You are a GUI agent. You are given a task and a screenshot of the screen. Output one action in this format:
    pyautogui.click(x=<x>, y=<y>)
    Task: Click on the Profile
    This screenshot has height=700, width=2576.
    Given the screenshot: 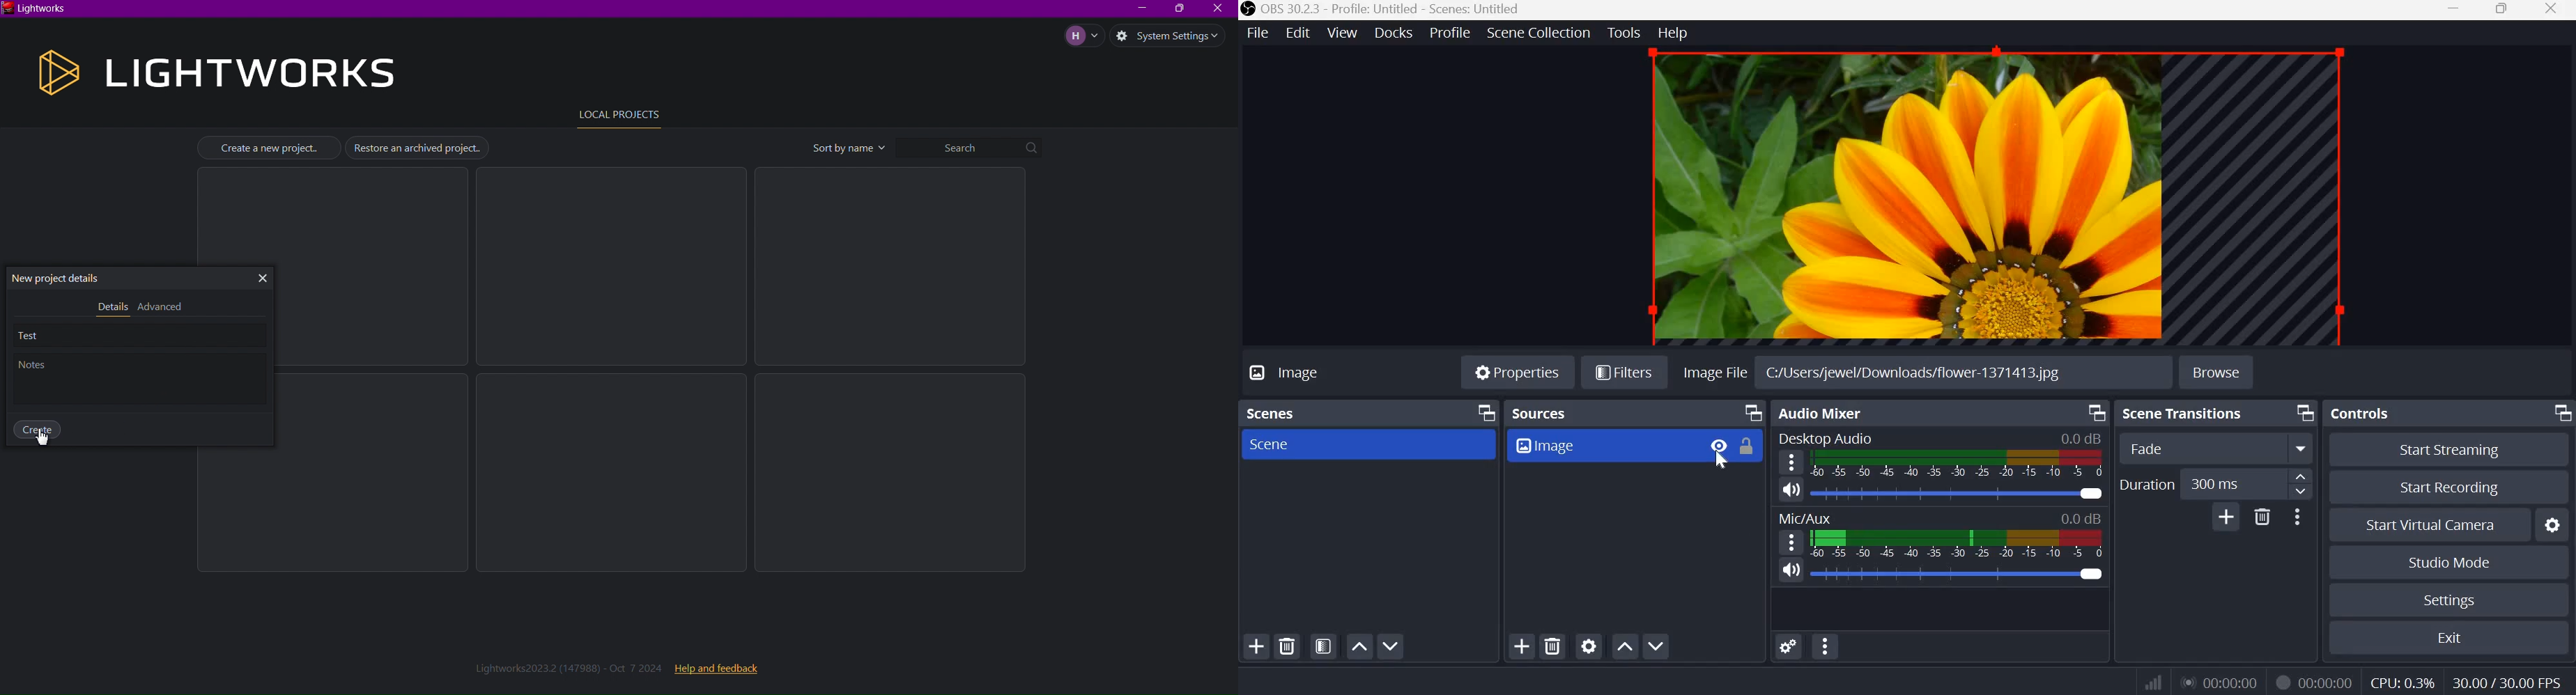 What is the action you would take?
    pyautogui.click(x=1449, y=31)
    